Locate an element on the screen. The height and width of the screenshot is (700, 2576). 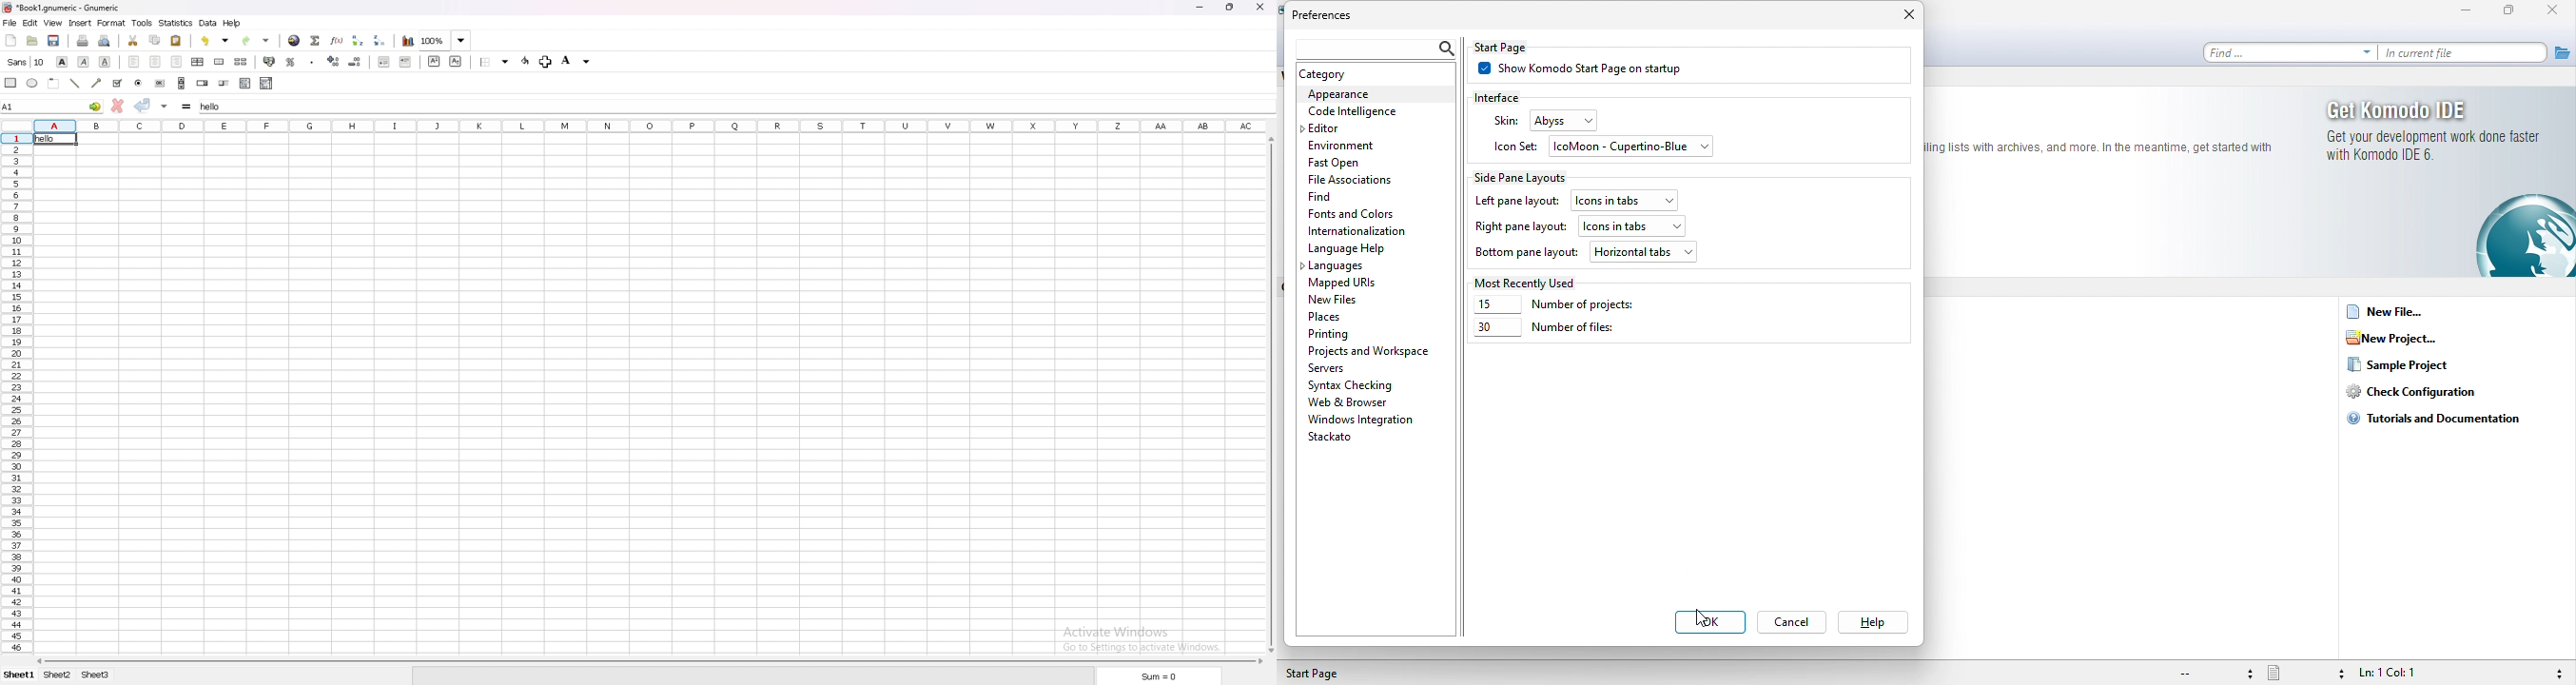
accept changes in multiple cells is located at coordinates (164, 105).